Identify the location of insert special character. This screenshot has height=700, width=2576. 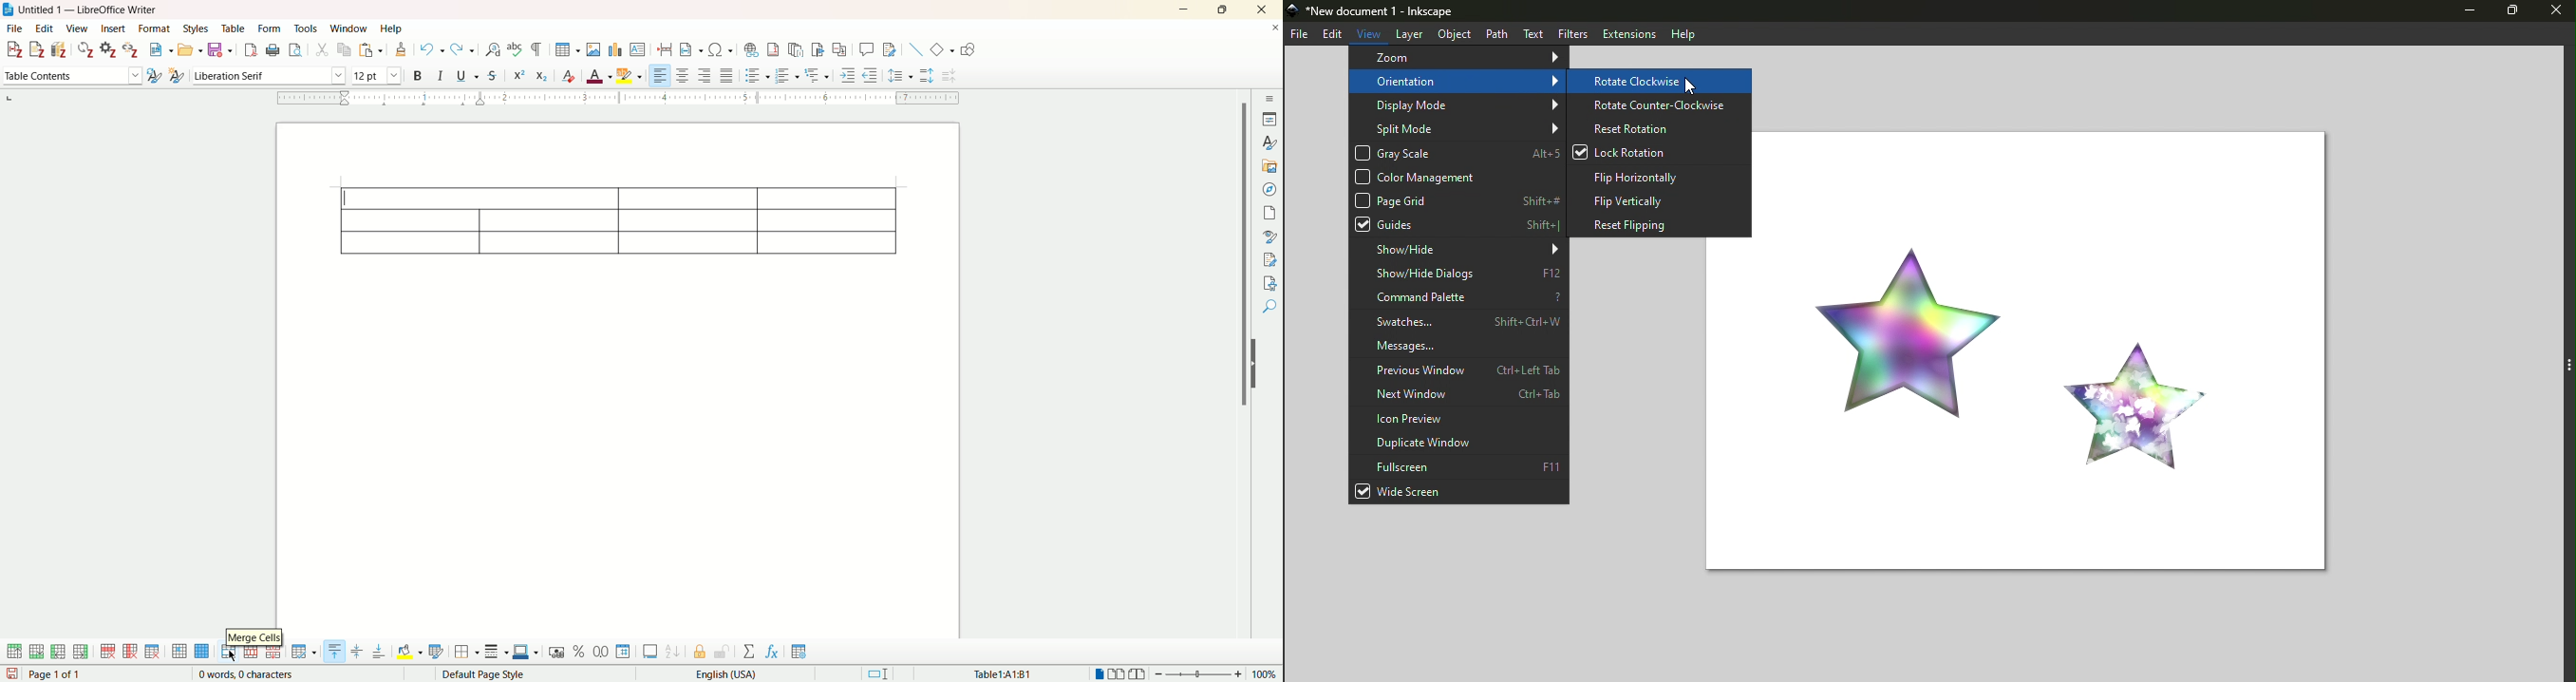
(721, 50).